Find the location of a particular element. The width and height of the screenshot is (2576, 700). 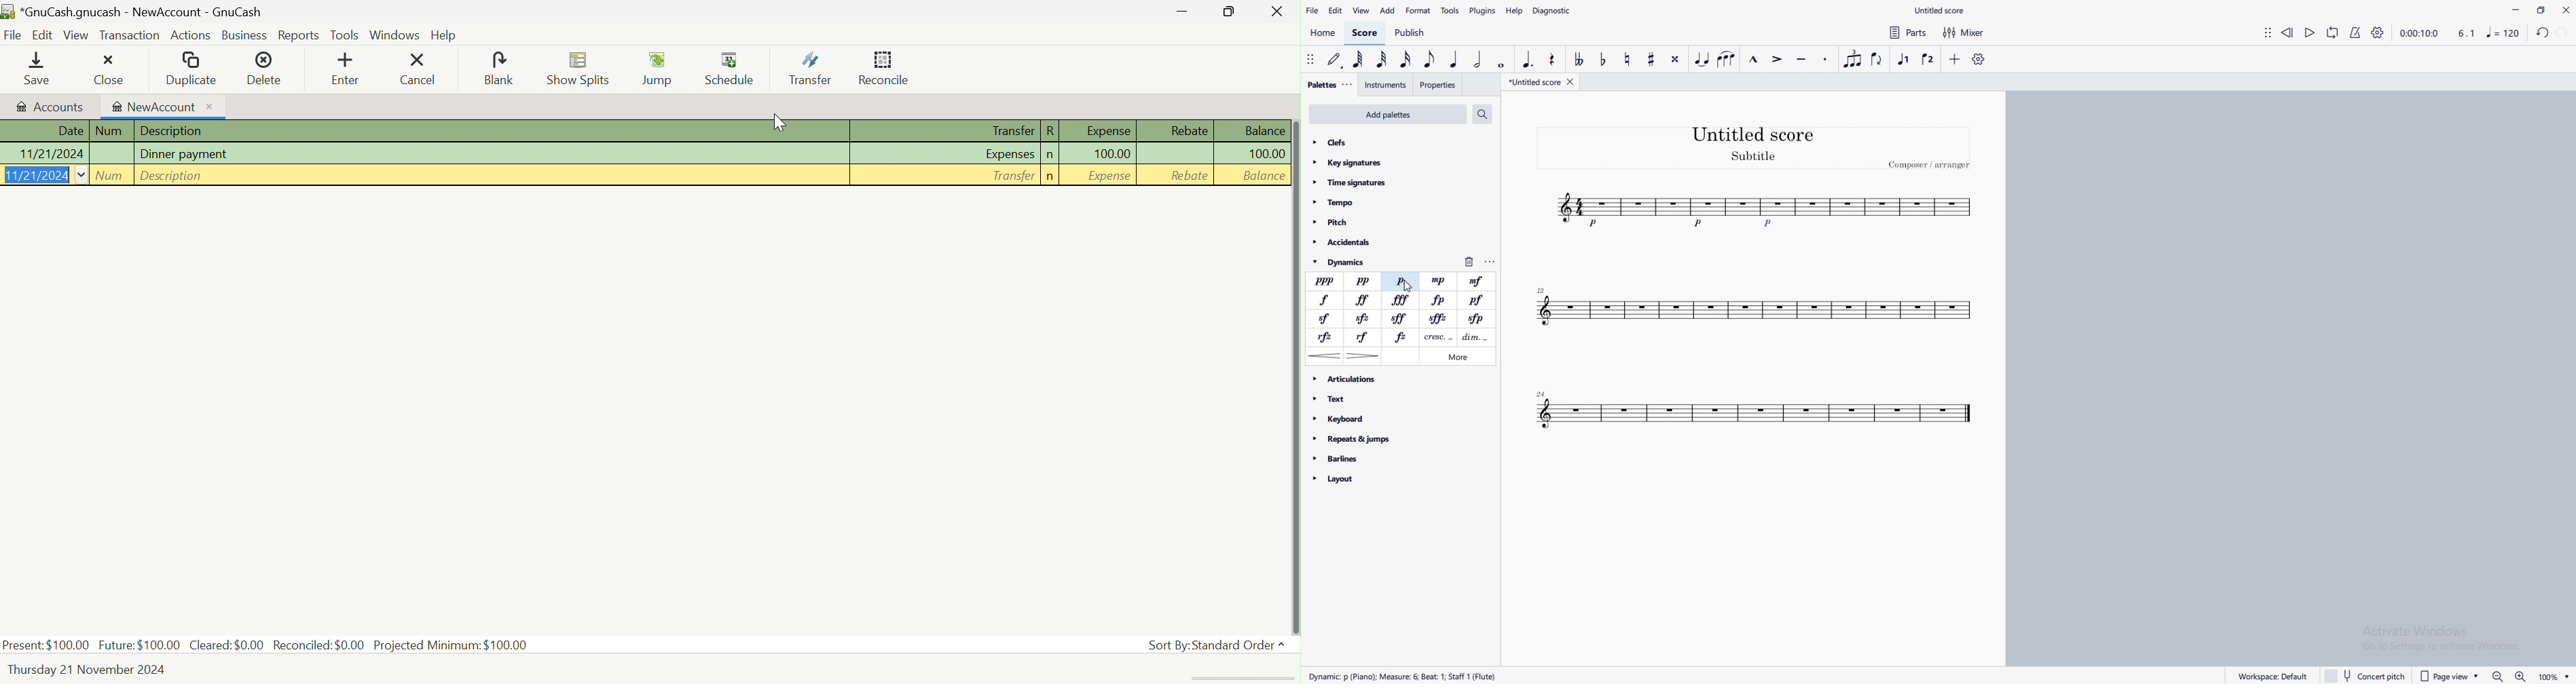

piano is located at coordinates (1401, 281).